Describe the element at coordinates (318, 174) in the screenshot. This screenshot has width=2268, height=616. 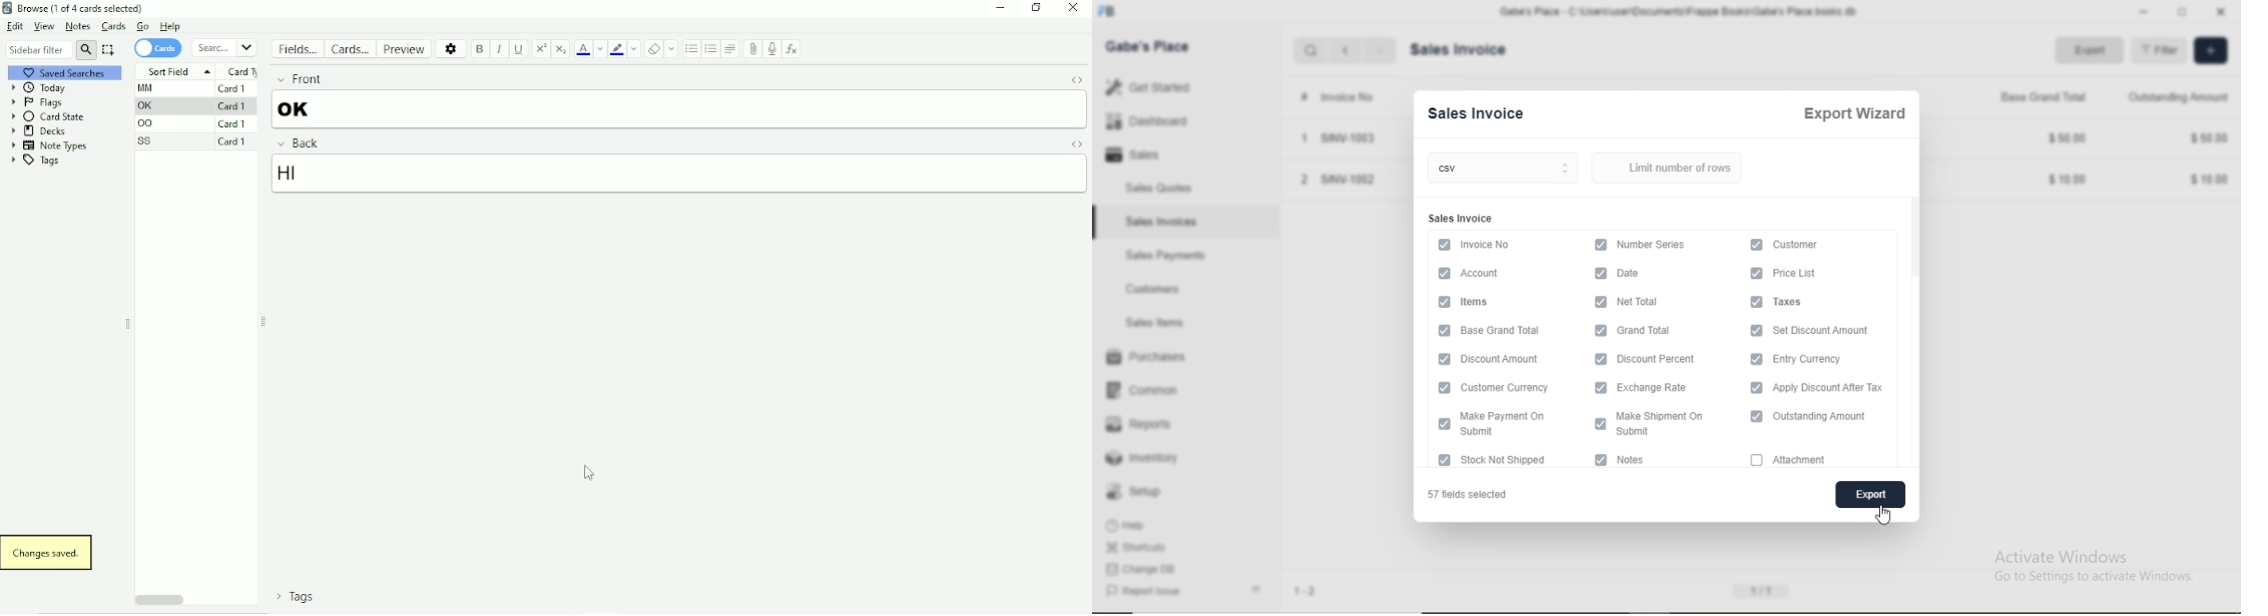
I see `HI` at that location.